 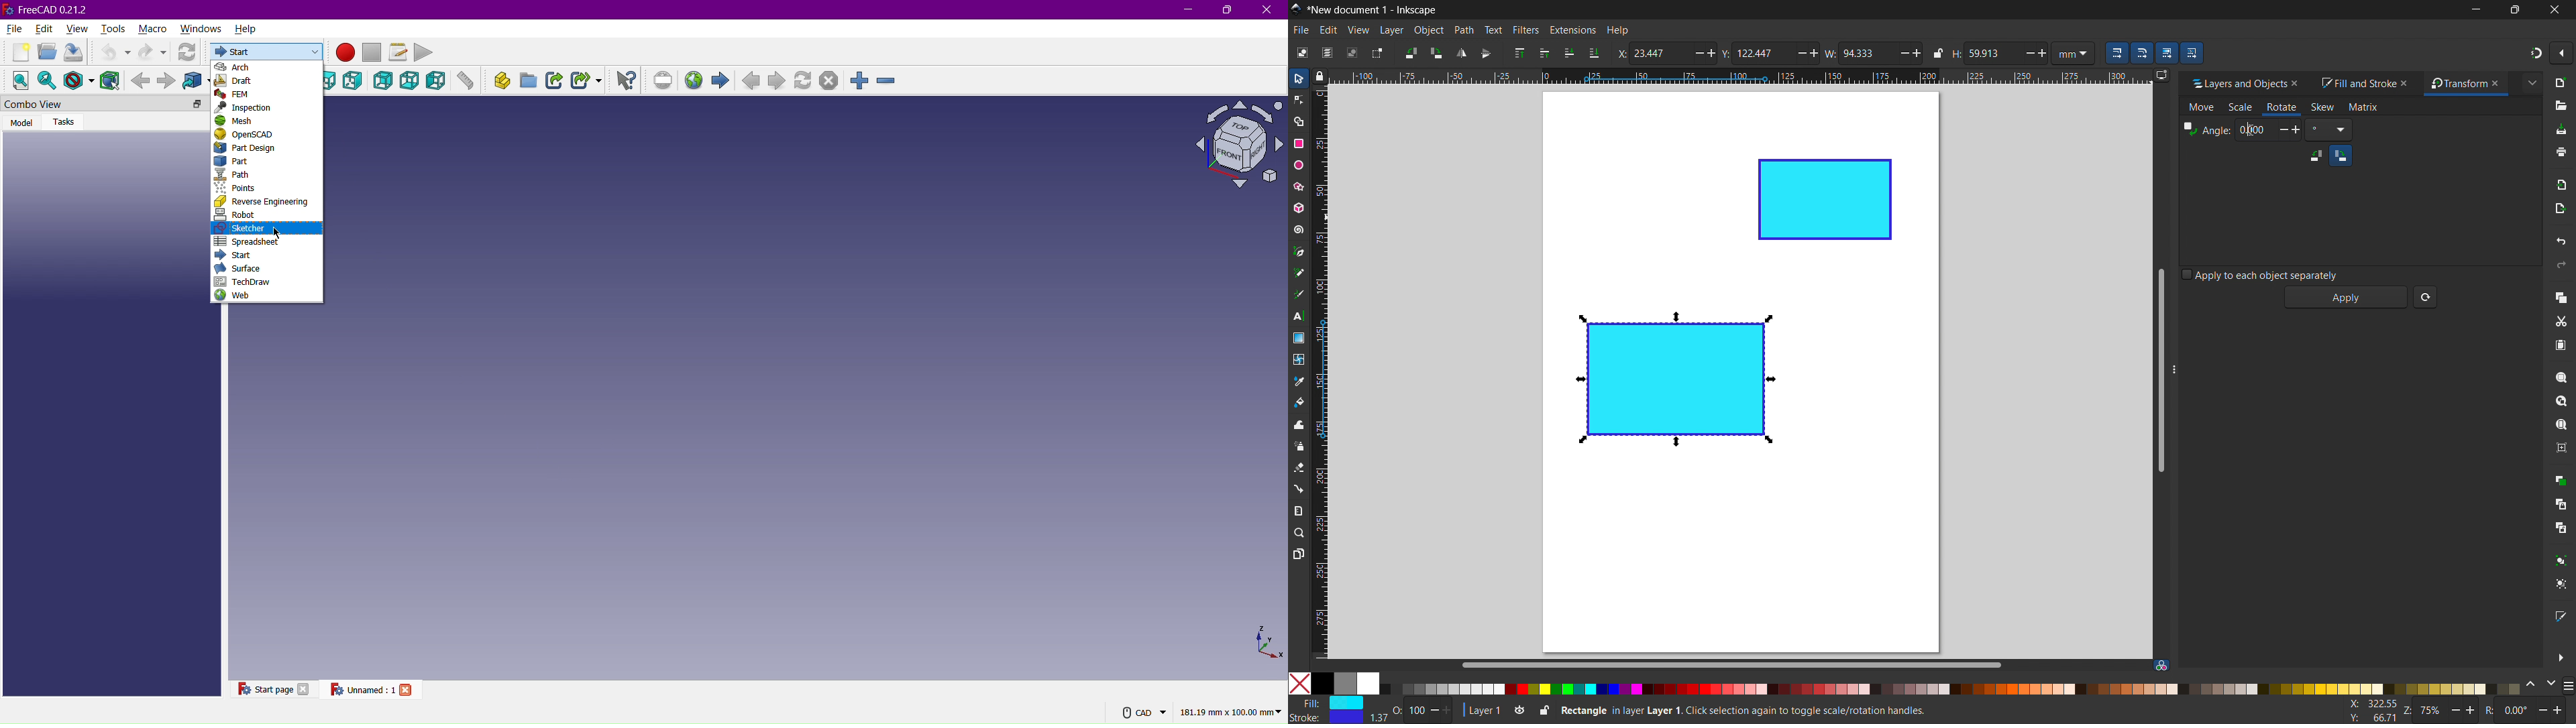 I want to click on Save, so click(x=73, y=52).